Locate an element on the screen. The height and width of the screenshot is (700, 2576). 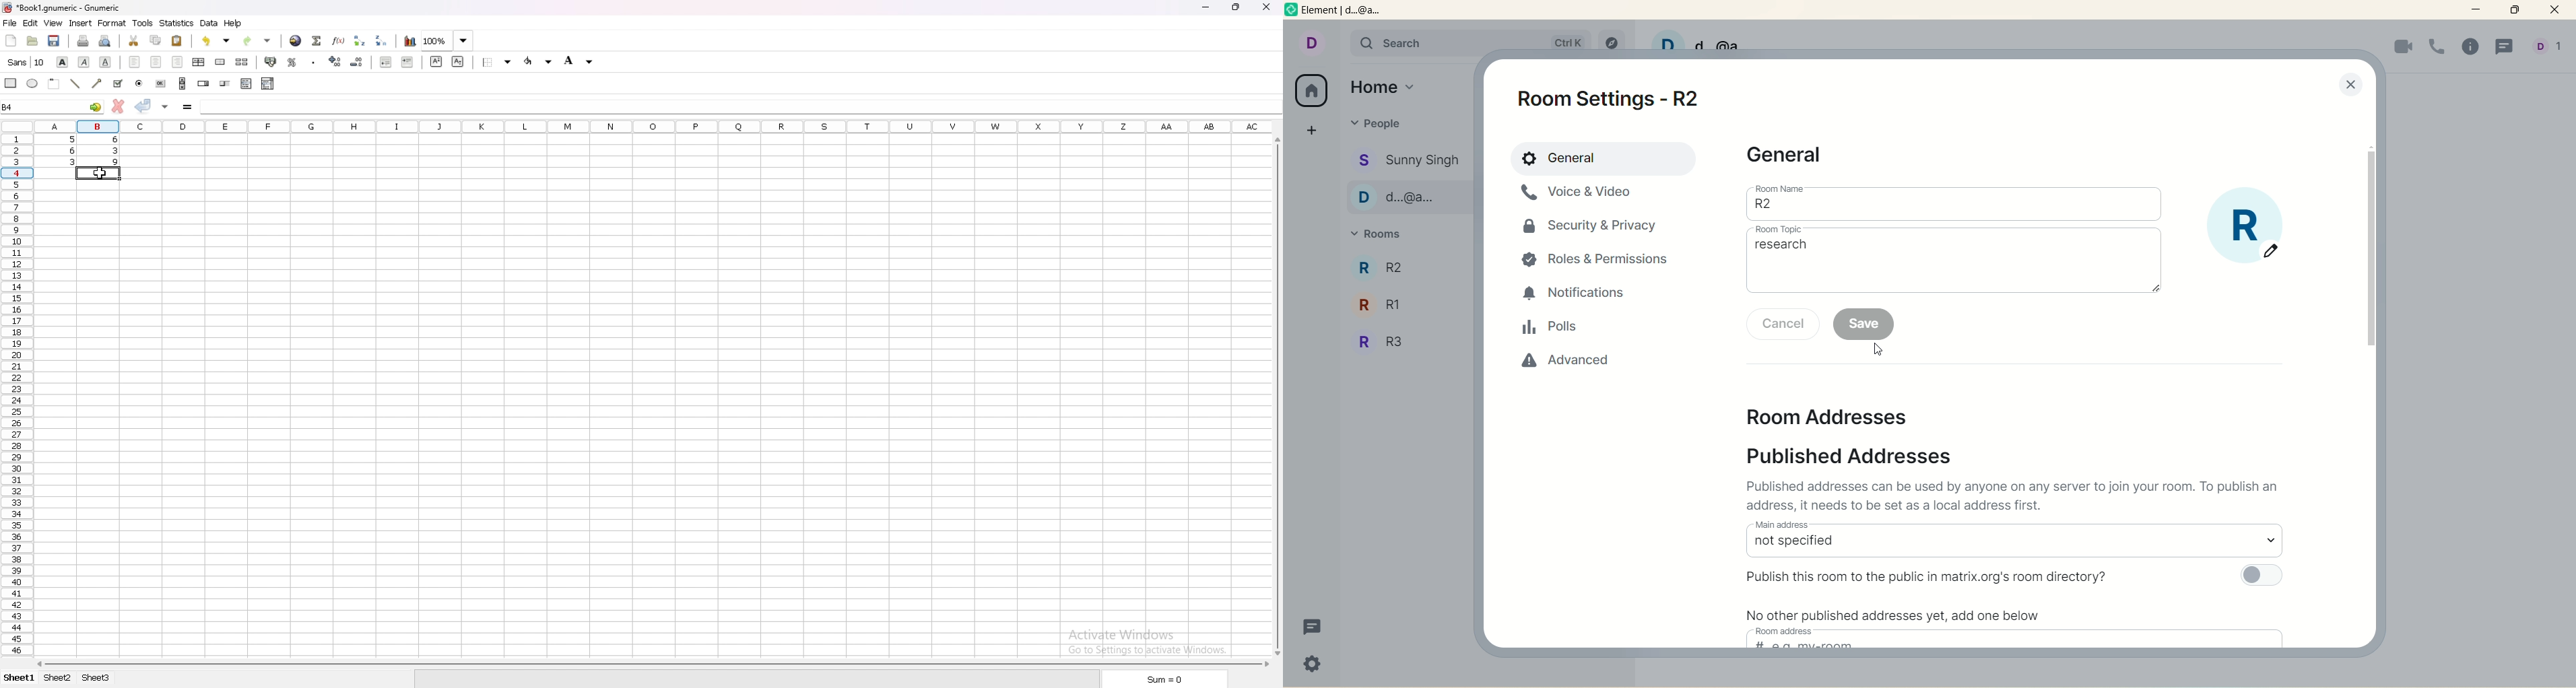
increase decimal is located at coordinates (335, 61).